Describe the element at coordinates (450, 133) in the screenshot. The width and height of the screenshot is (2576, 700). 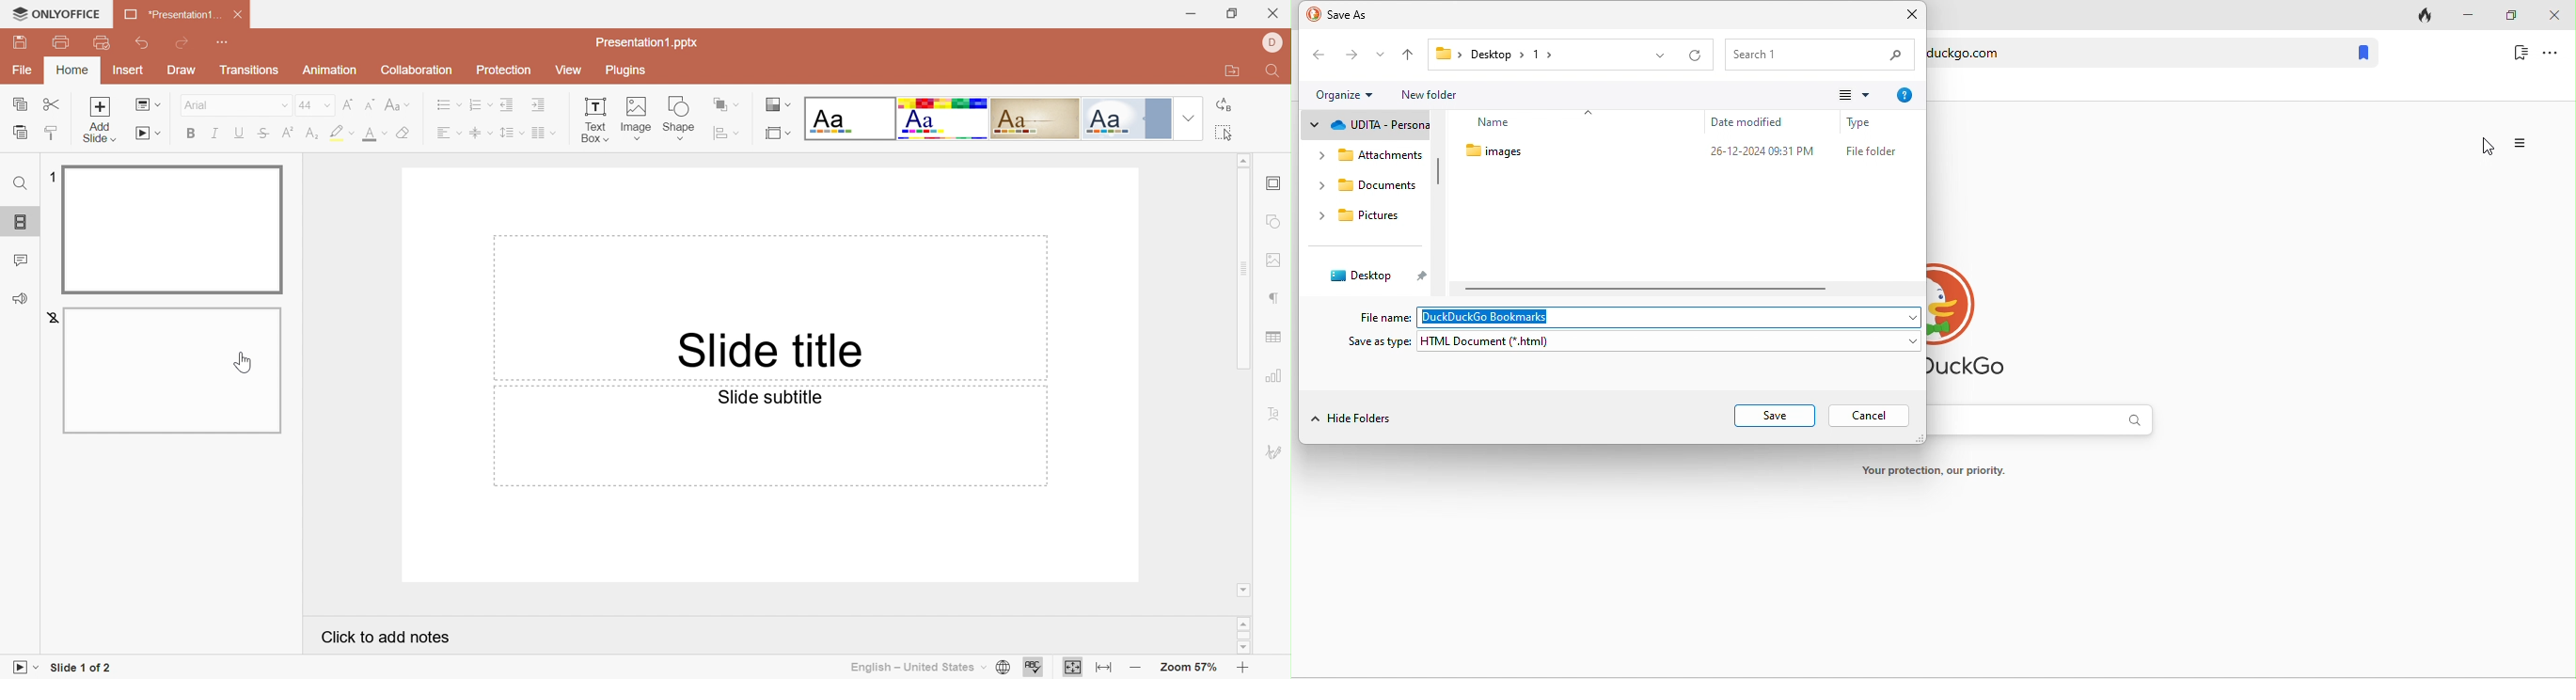
I see `Horizontal align` at that location.